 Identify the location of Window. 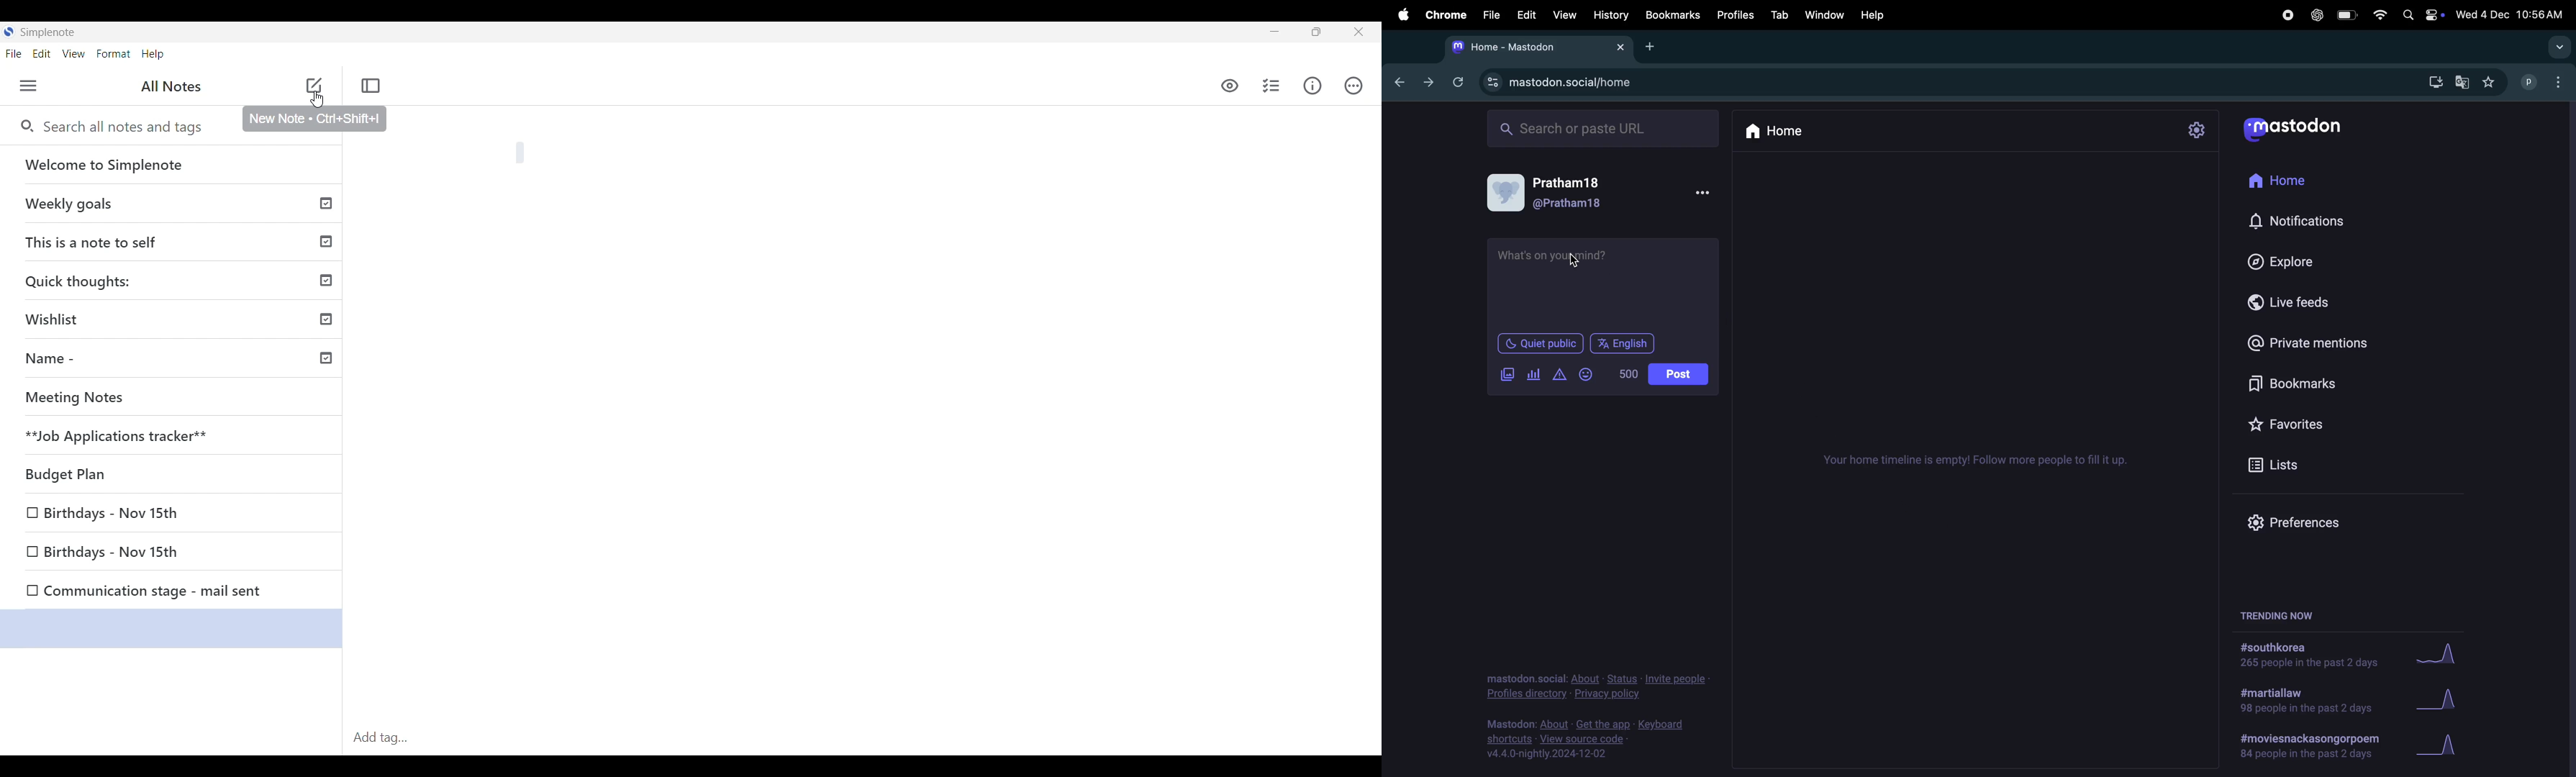
(1823, 14).